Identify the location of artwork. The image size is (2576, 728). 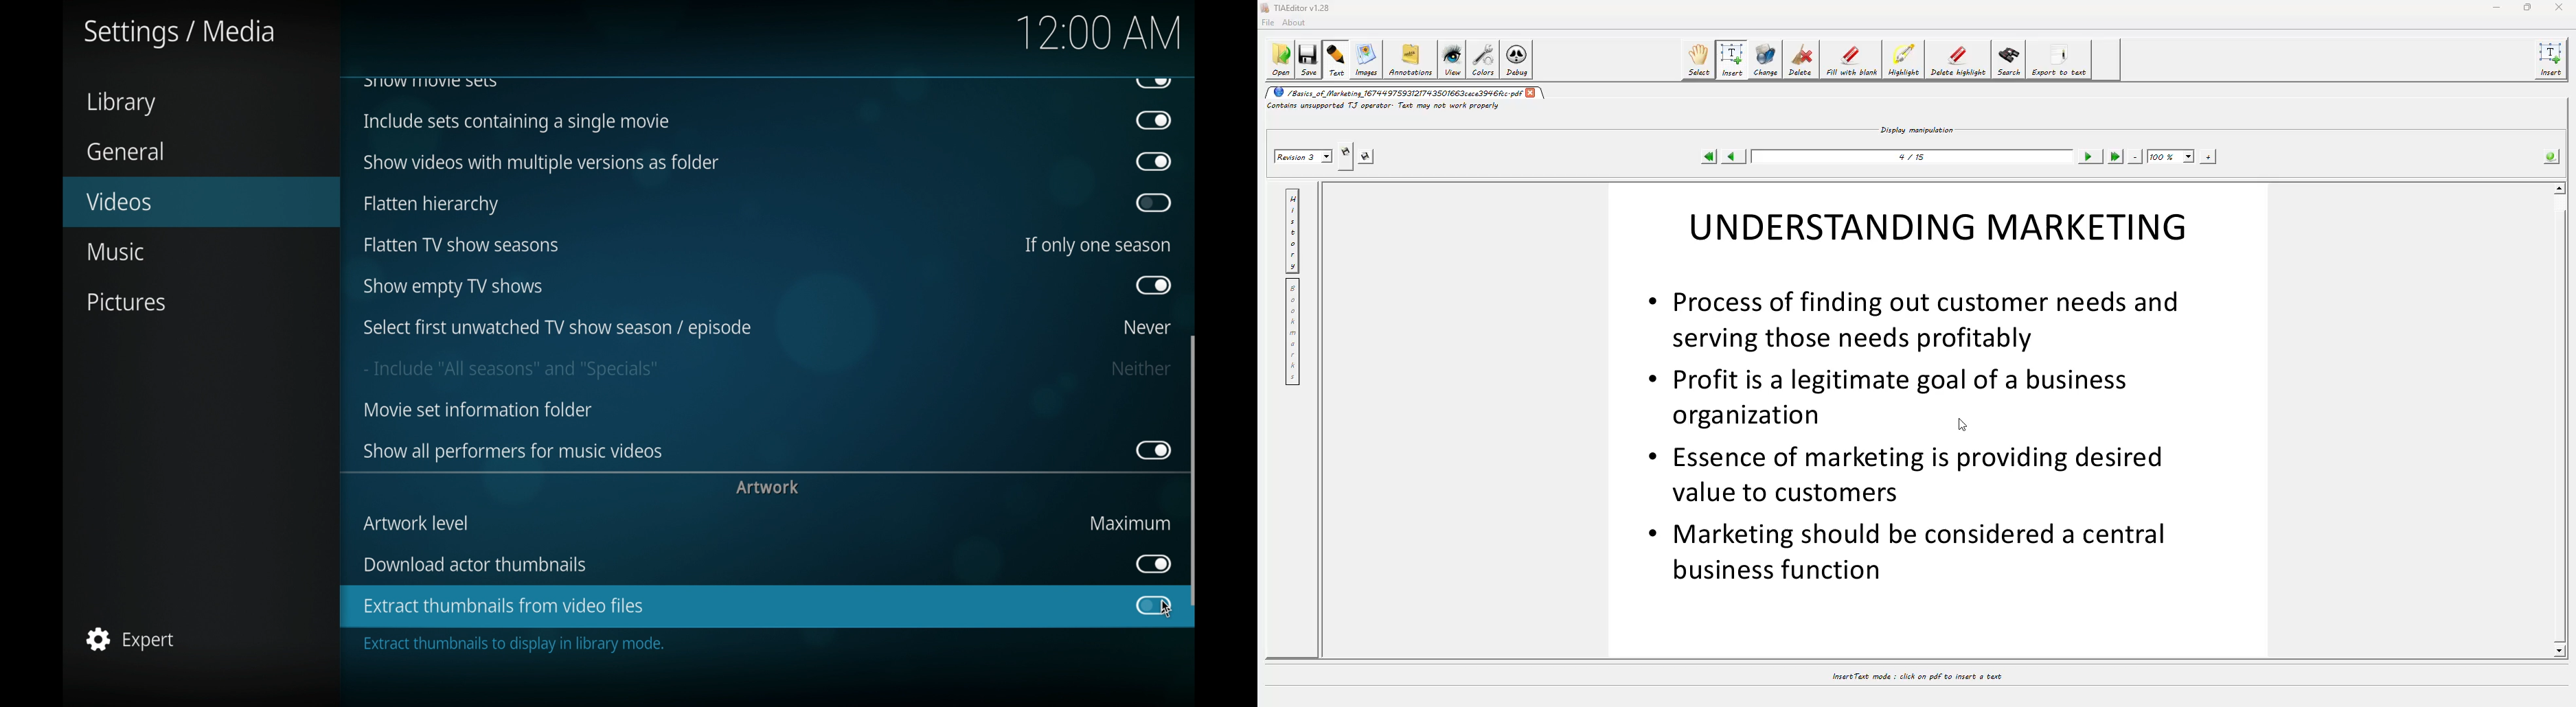
(768, 488).